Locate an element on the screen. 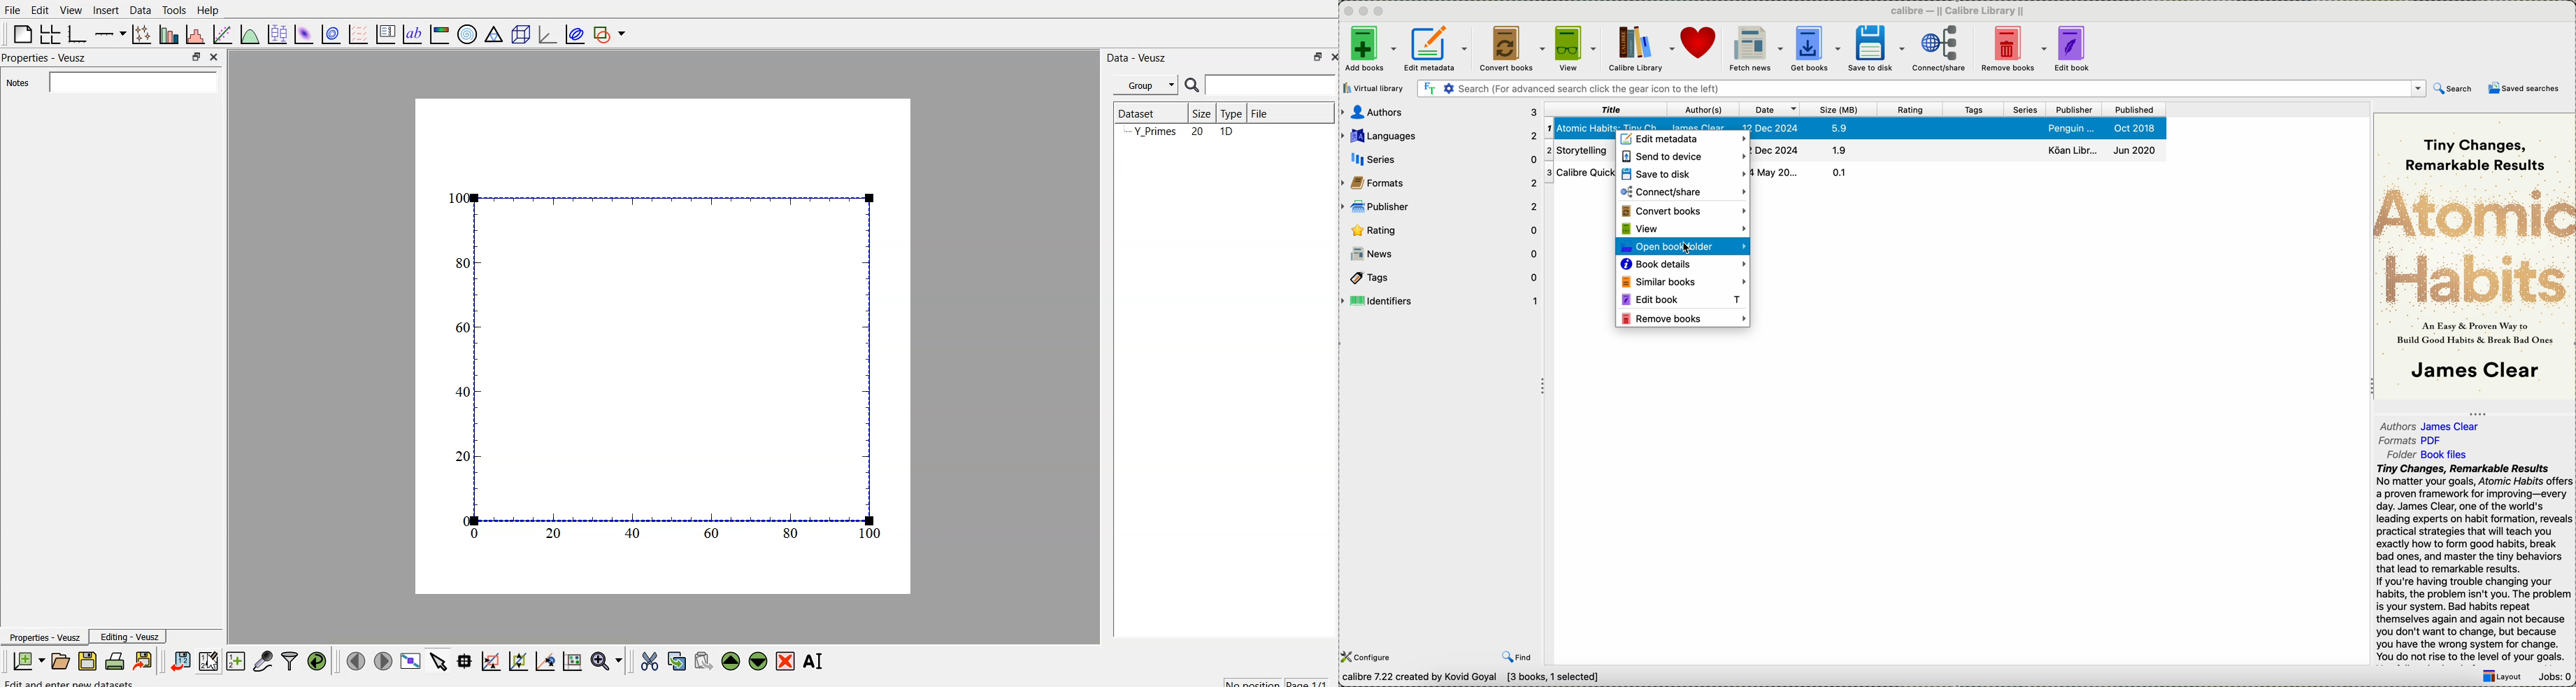  fetch news is located at coordinates (1755, 49).